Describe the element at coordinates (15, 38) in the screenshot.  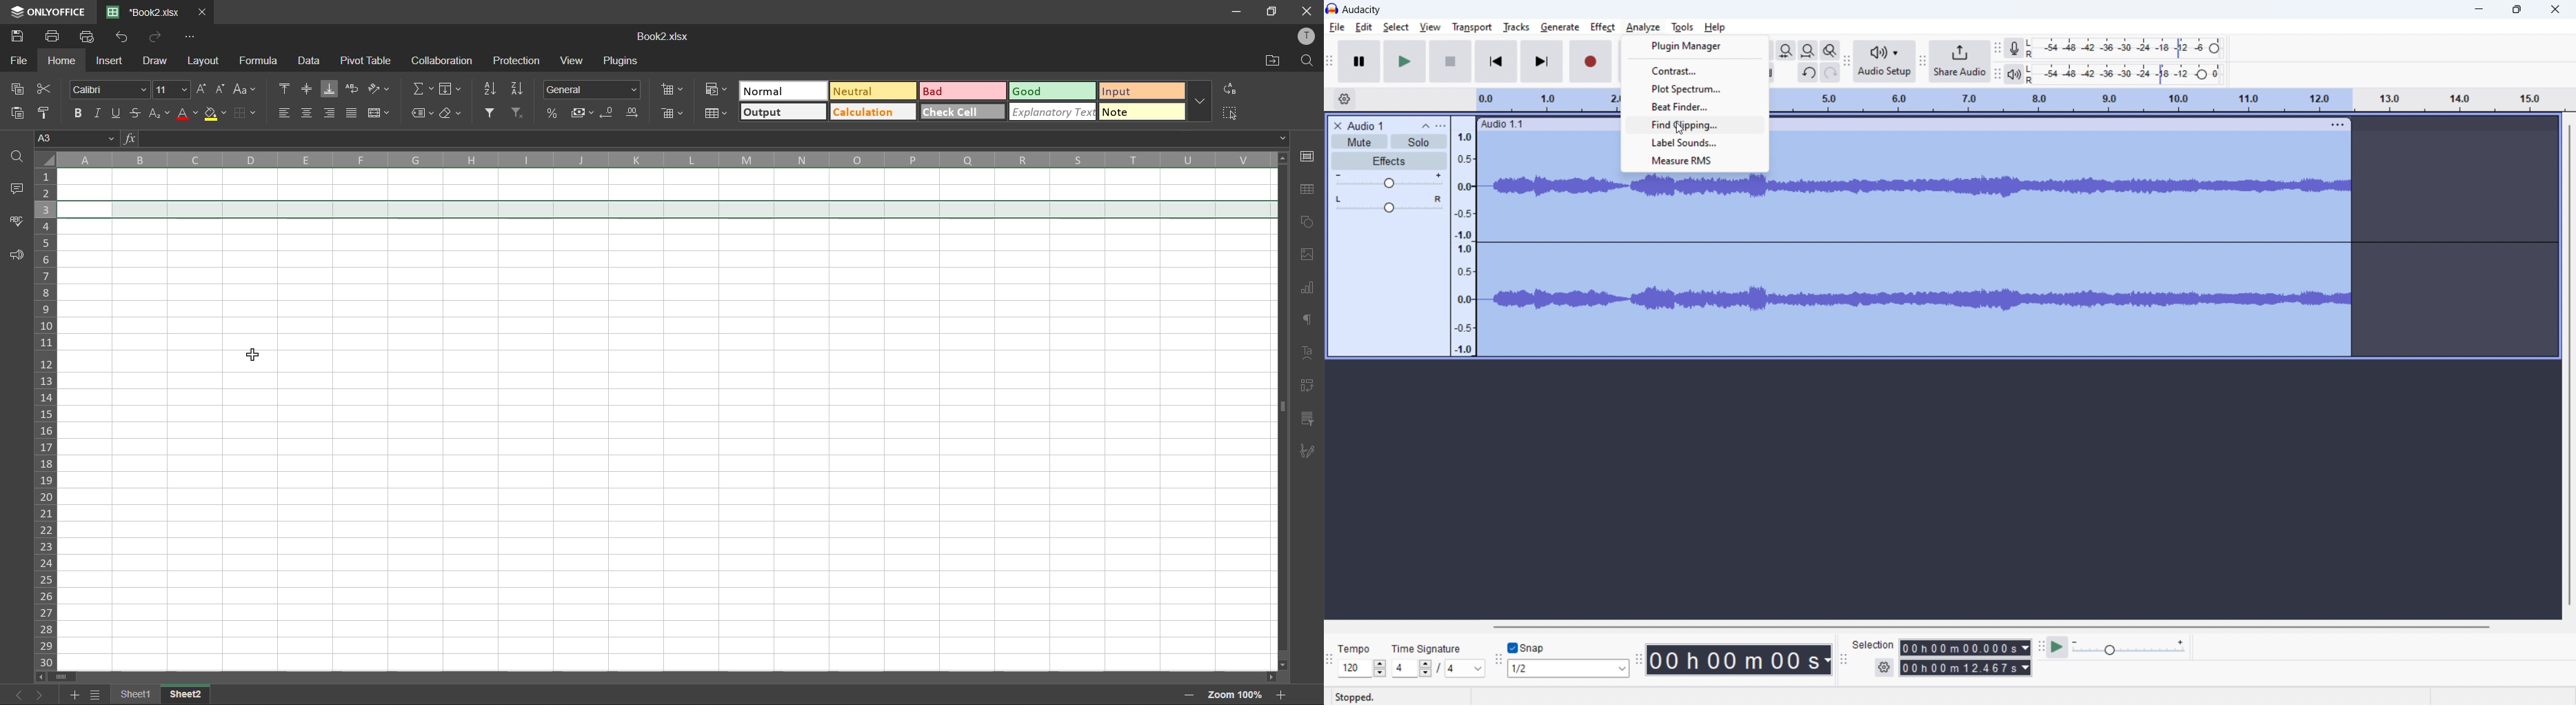
I see `save` at that location.